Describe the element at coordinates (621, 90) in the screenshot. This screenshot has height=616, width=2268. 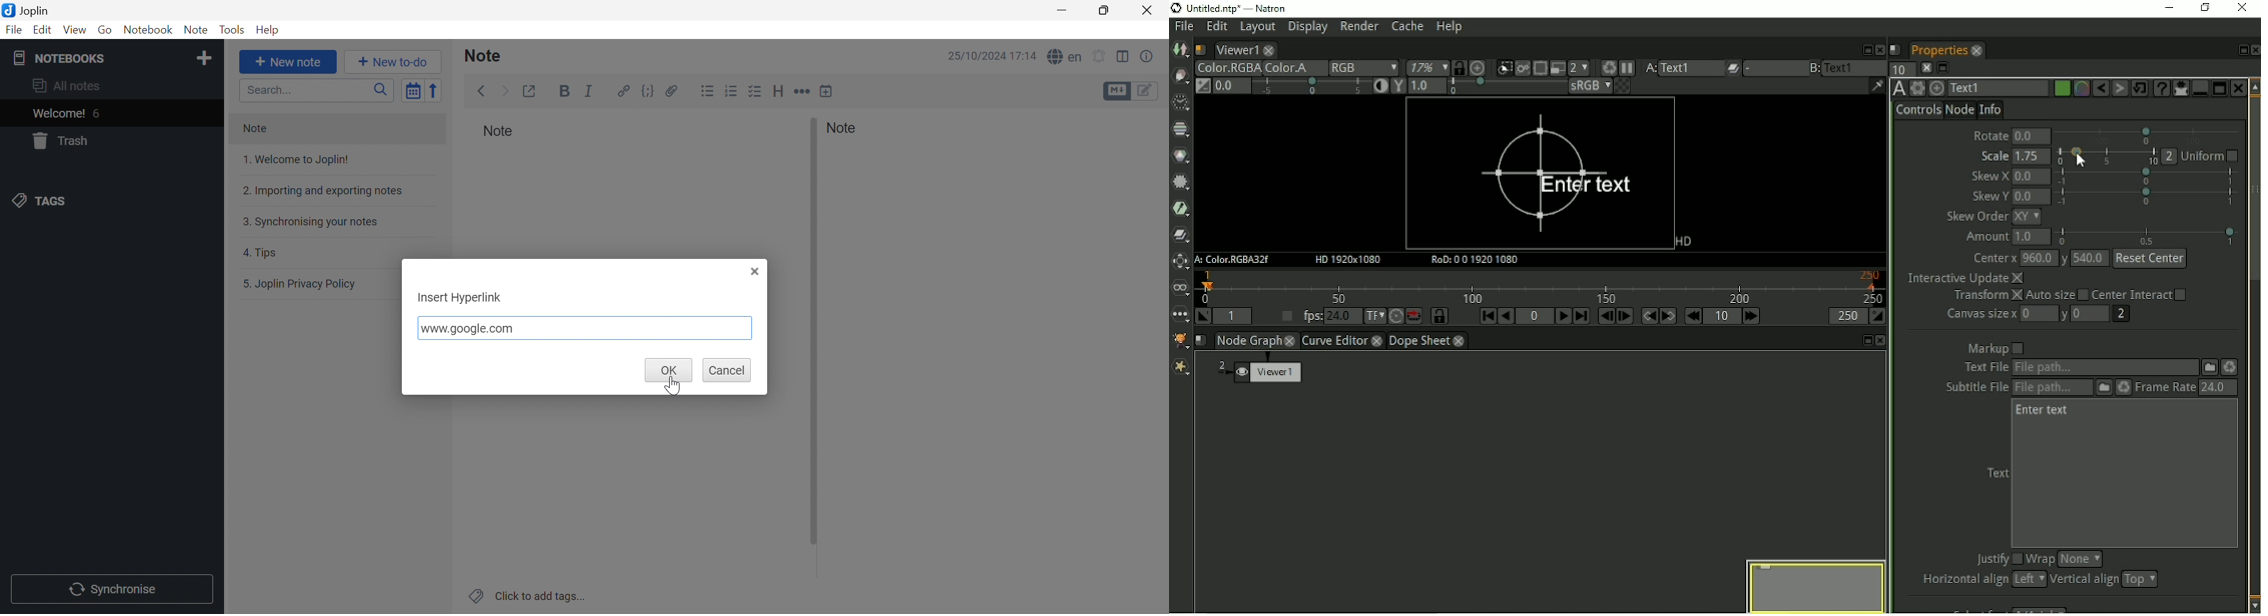
I see `Hyperlink` at that location.